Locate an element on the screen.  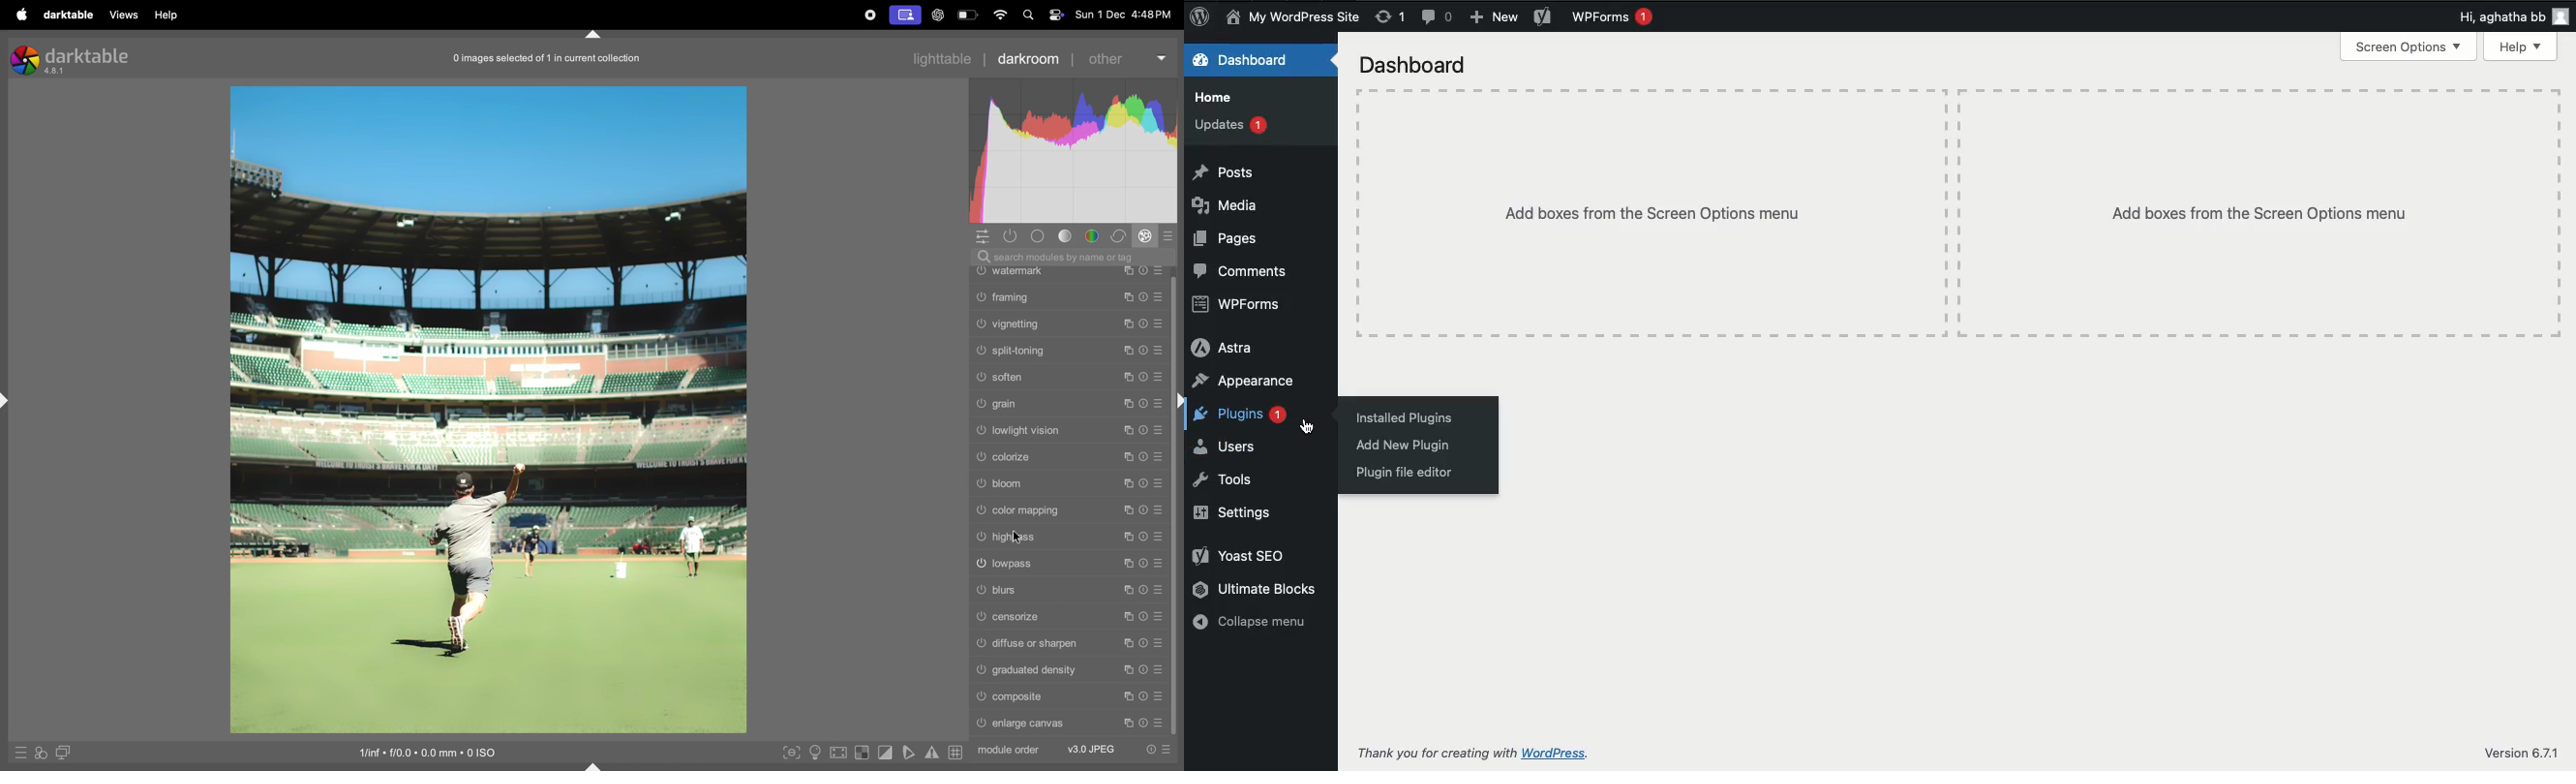
Screen options is located at coordinates (2412, 46).